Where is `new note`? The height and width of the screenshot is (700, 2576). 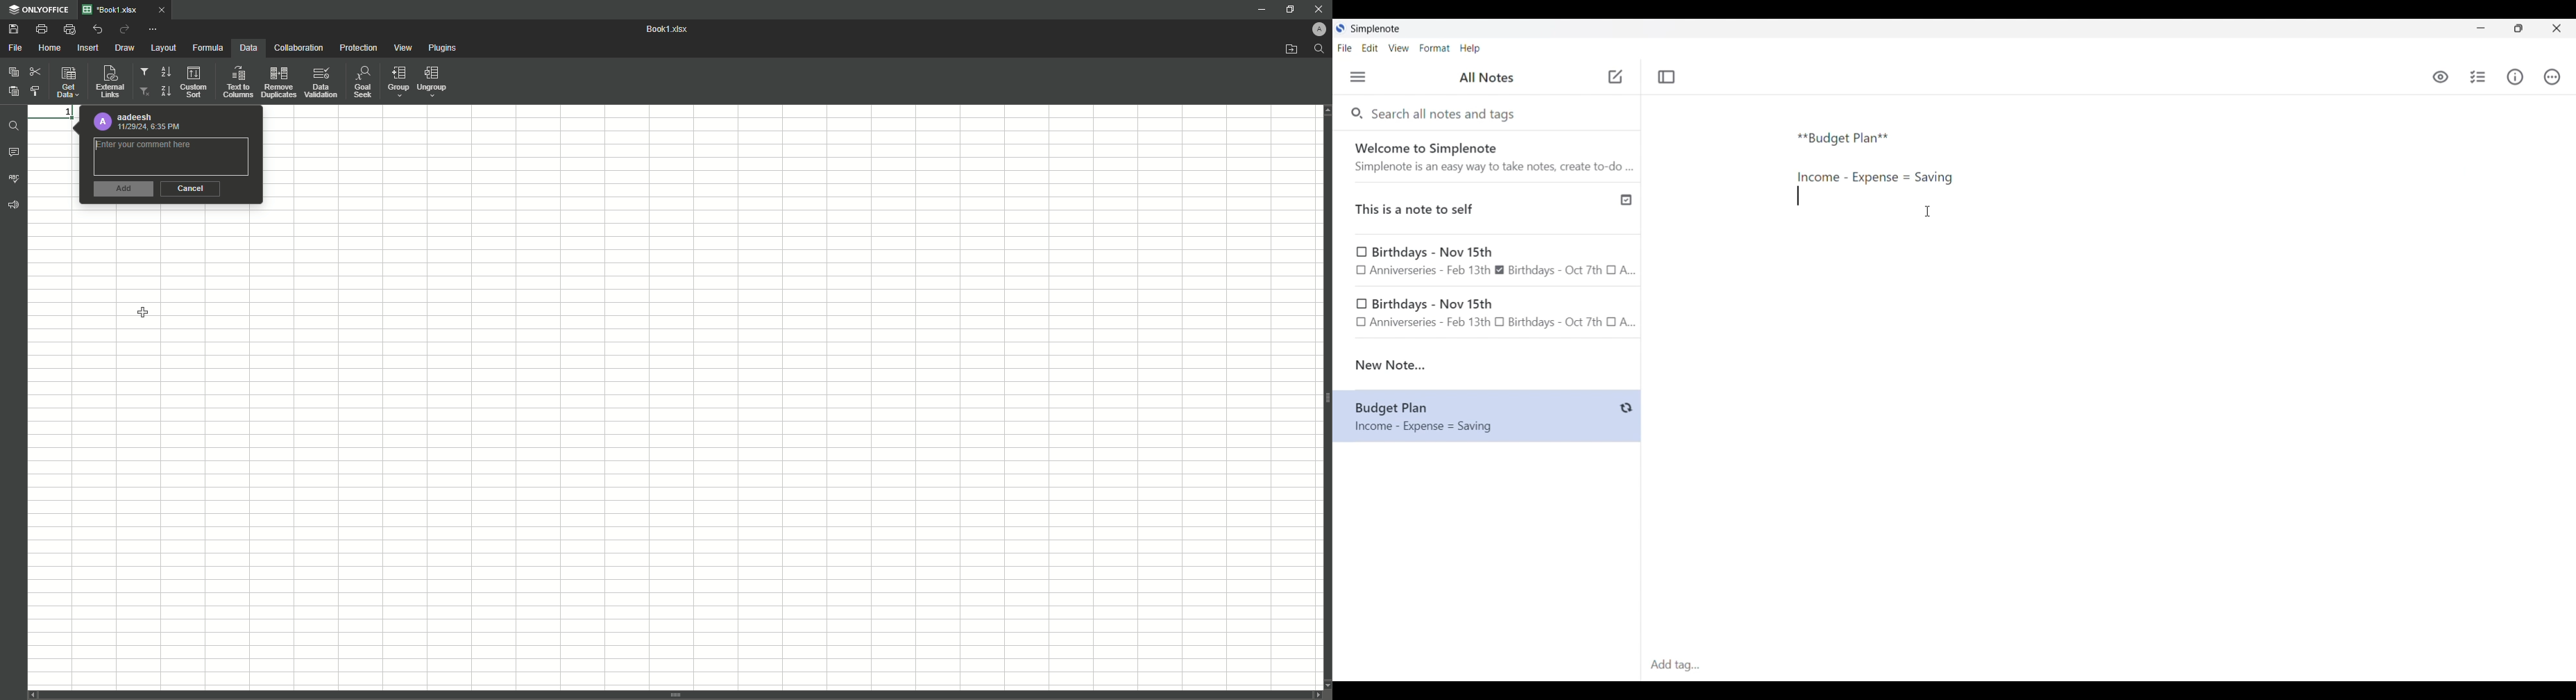
new note is located at coordinates (1487, 365).